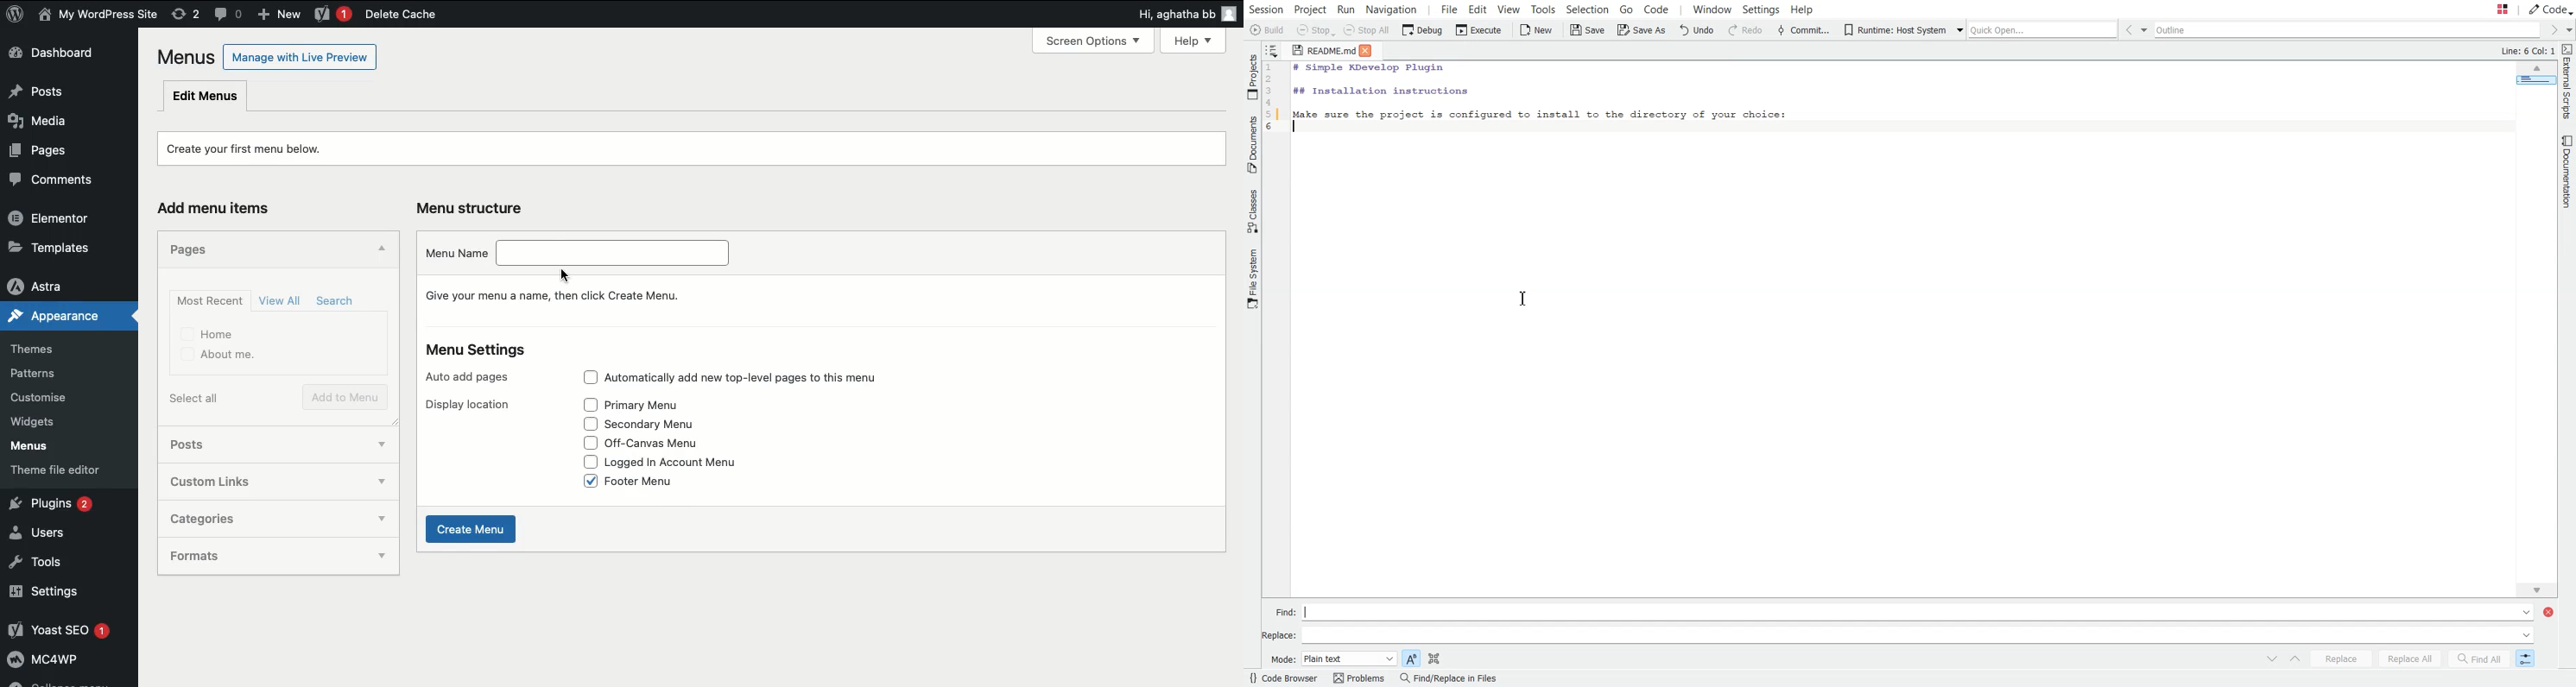 This screenshot has height=700, width=2576. What do you see at coordinates (2564, 173) in the screenshot?
I see `Documentation` at bounding box center [2564, 173].